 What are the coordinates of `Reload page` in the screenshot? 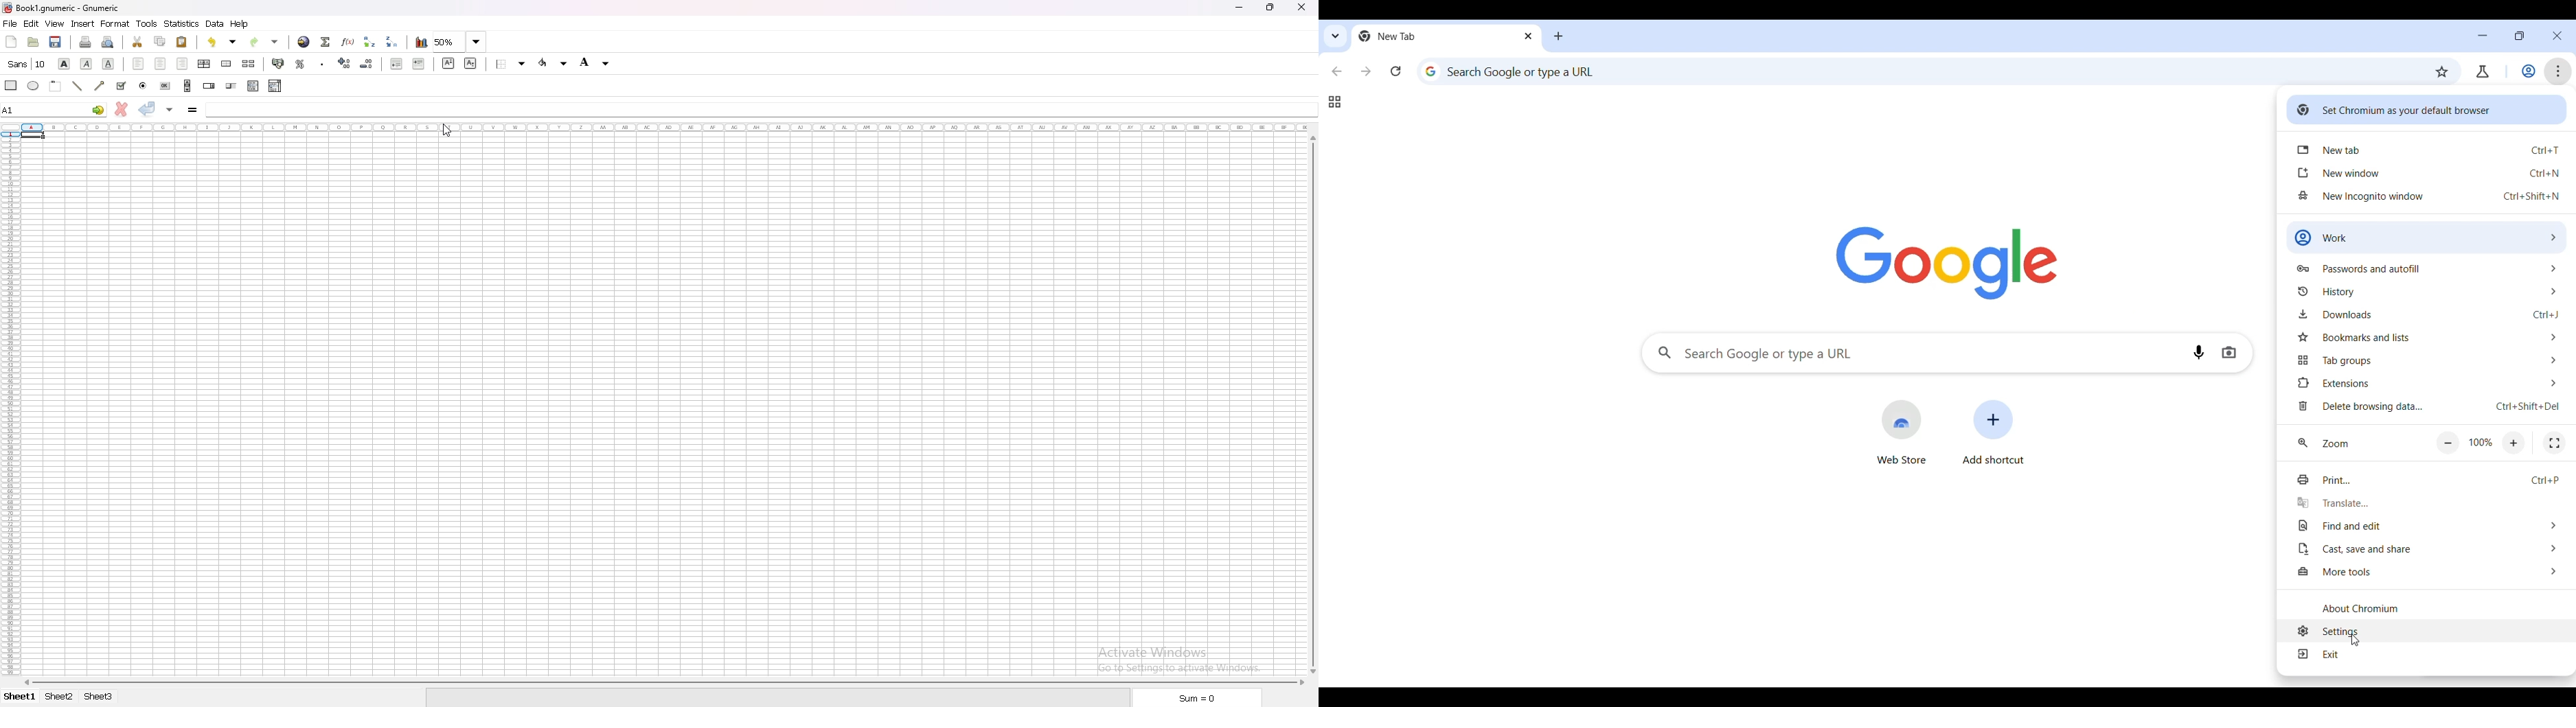 It's located at (1395, 71).